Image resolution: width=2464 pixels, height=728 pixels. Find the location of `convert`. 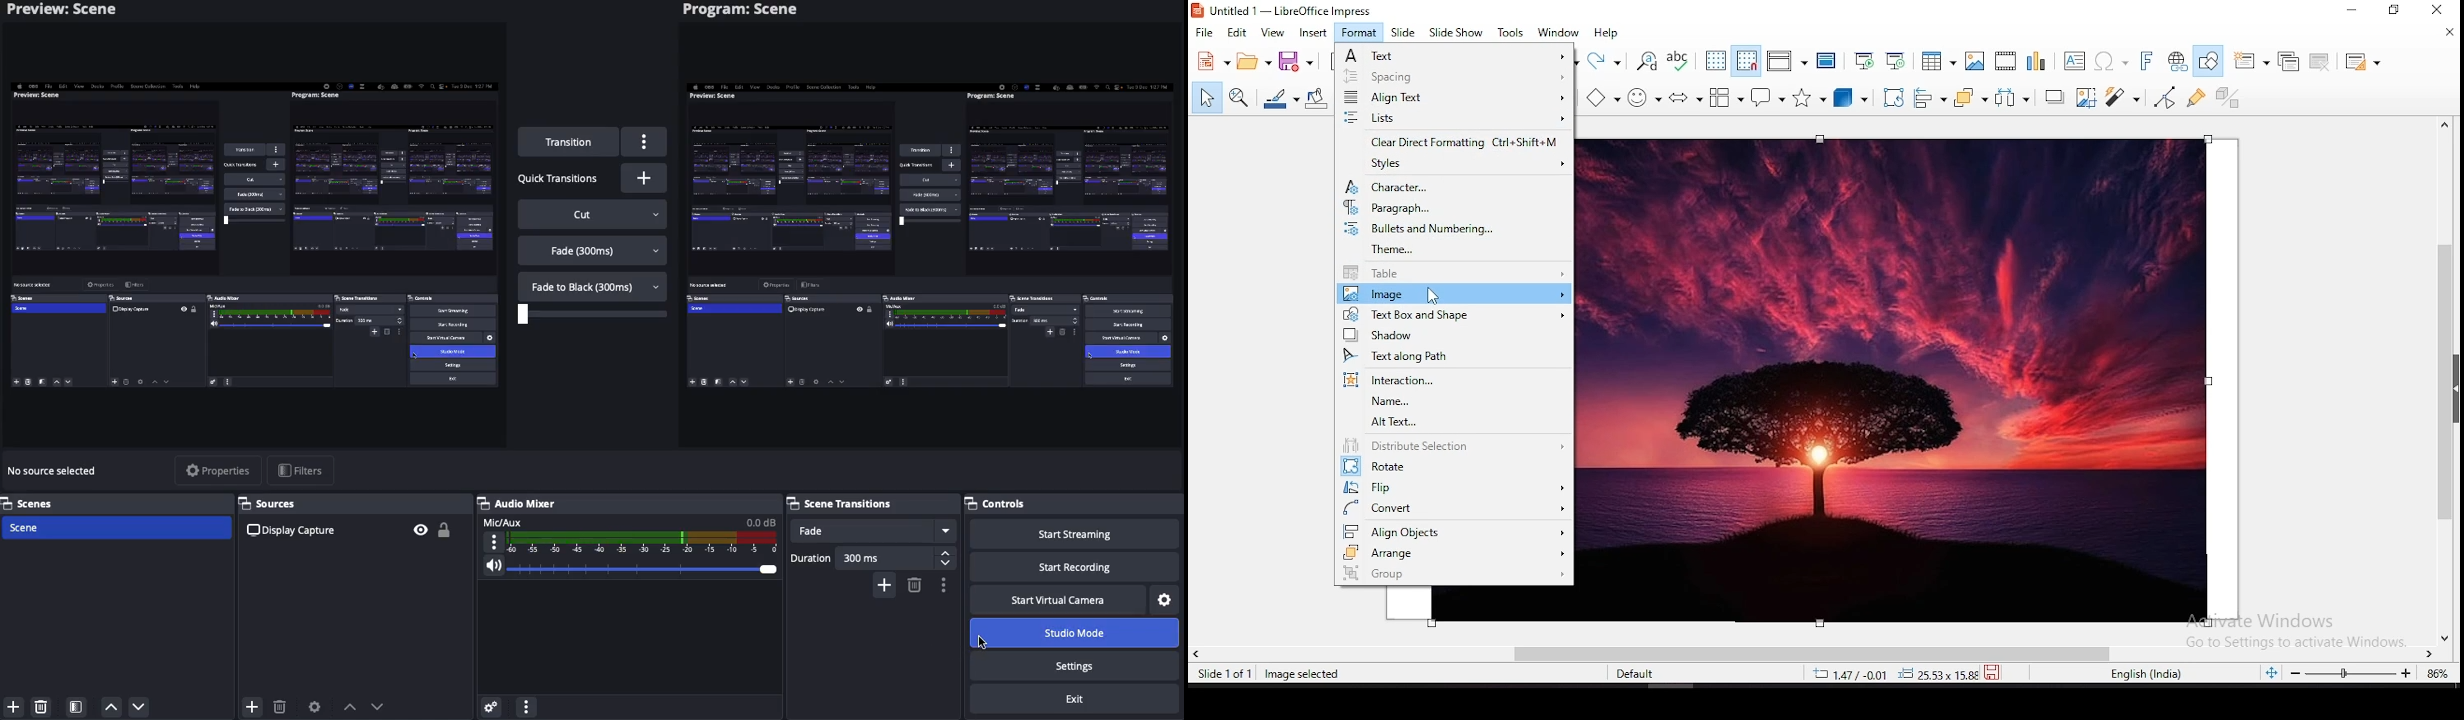

convert is located at coordinates (1456, 508).